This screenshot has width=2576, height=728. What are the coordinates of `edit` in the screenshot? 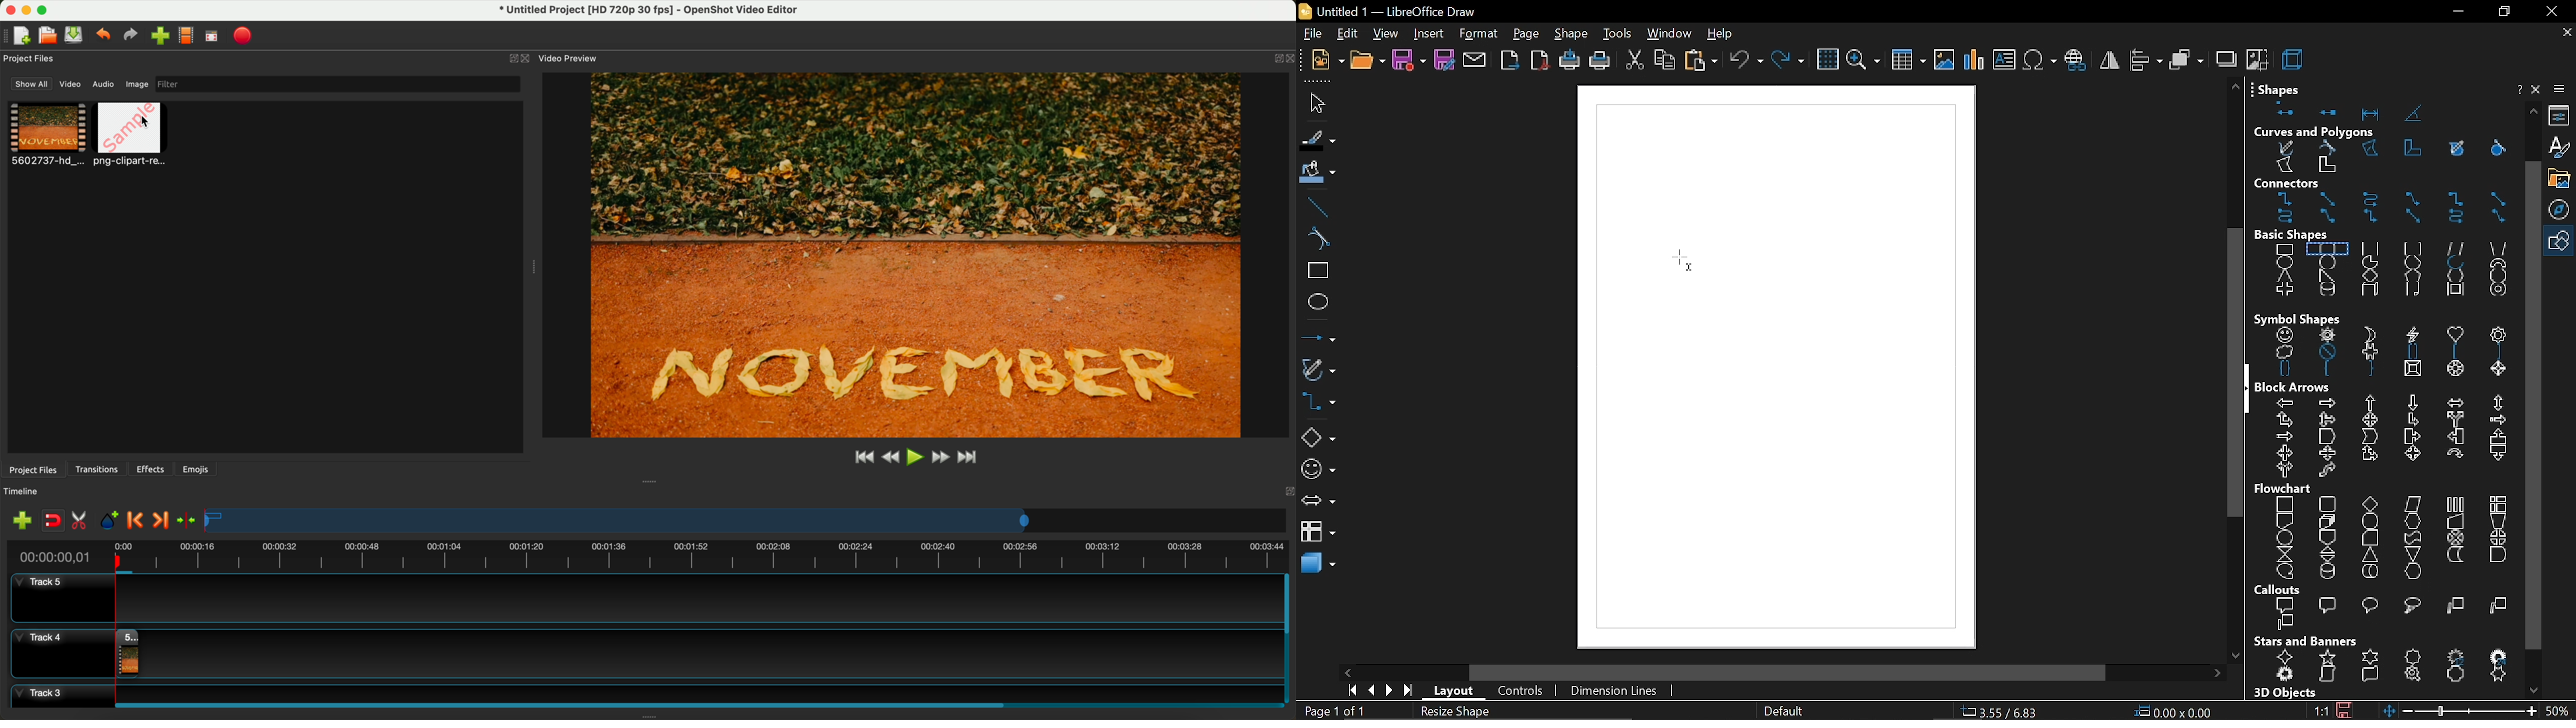 It's located at (1347, 35).